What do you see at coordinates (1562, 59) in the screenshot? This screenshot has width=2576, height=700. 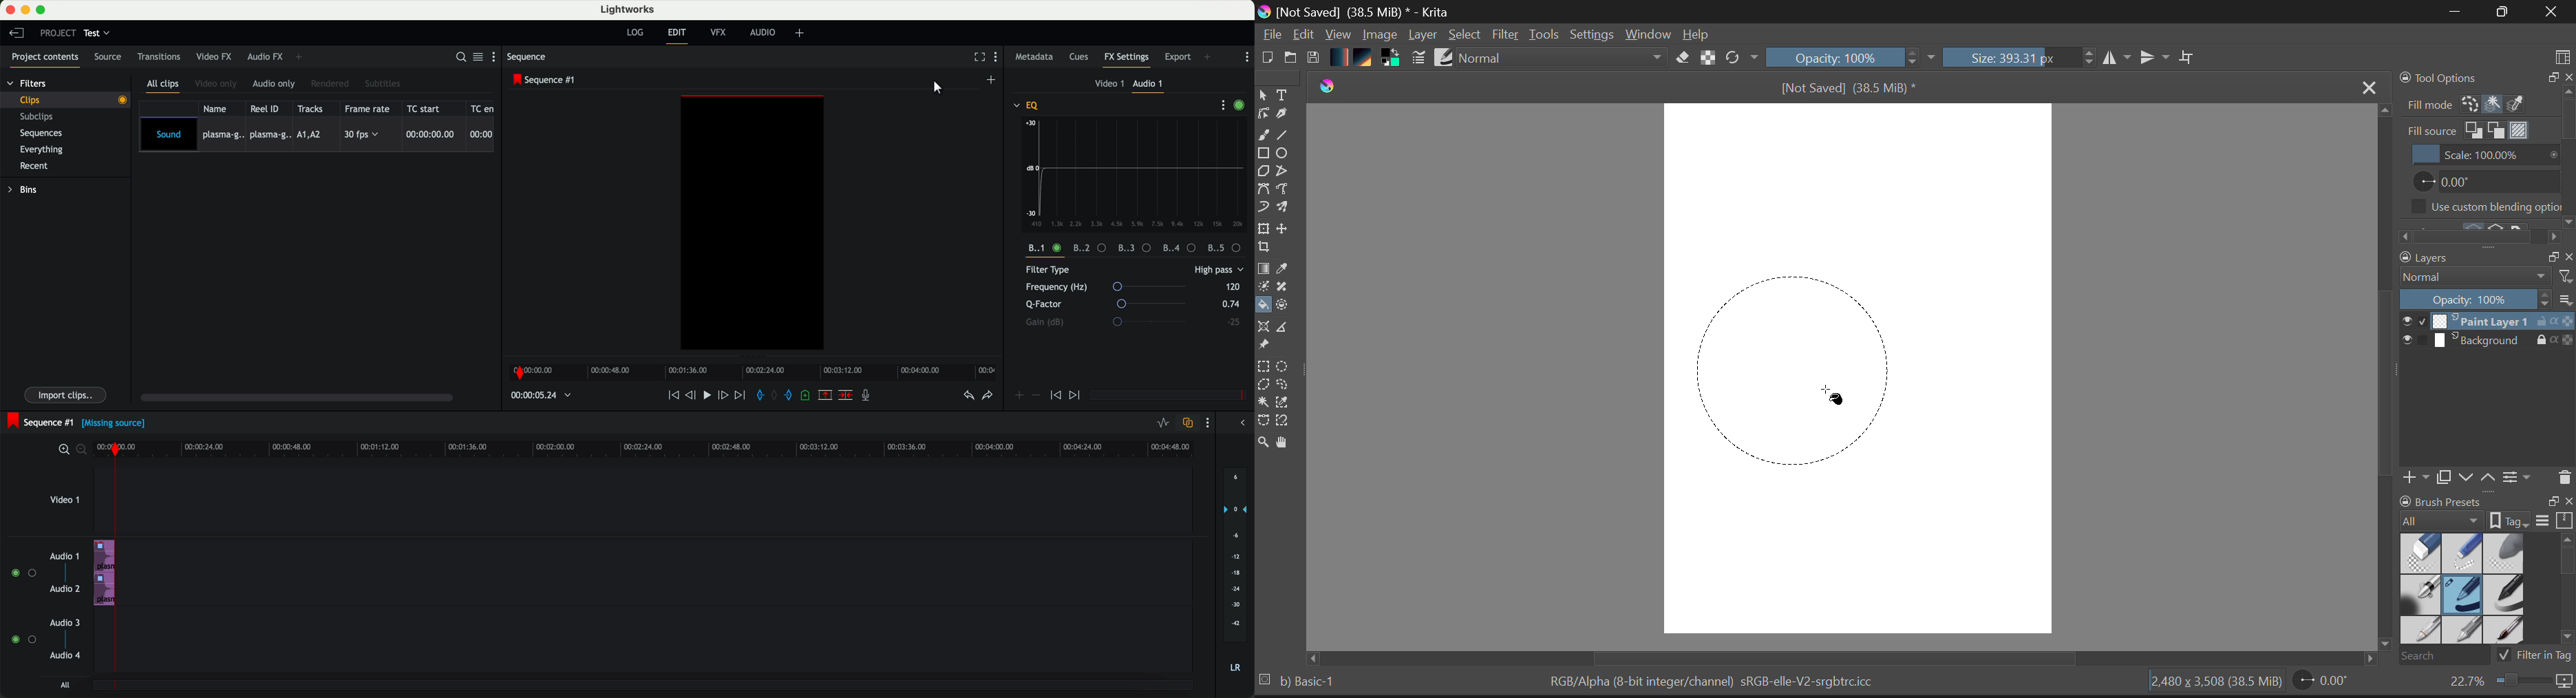 I see `Blending Mode` at bounding box center [1562, 59].